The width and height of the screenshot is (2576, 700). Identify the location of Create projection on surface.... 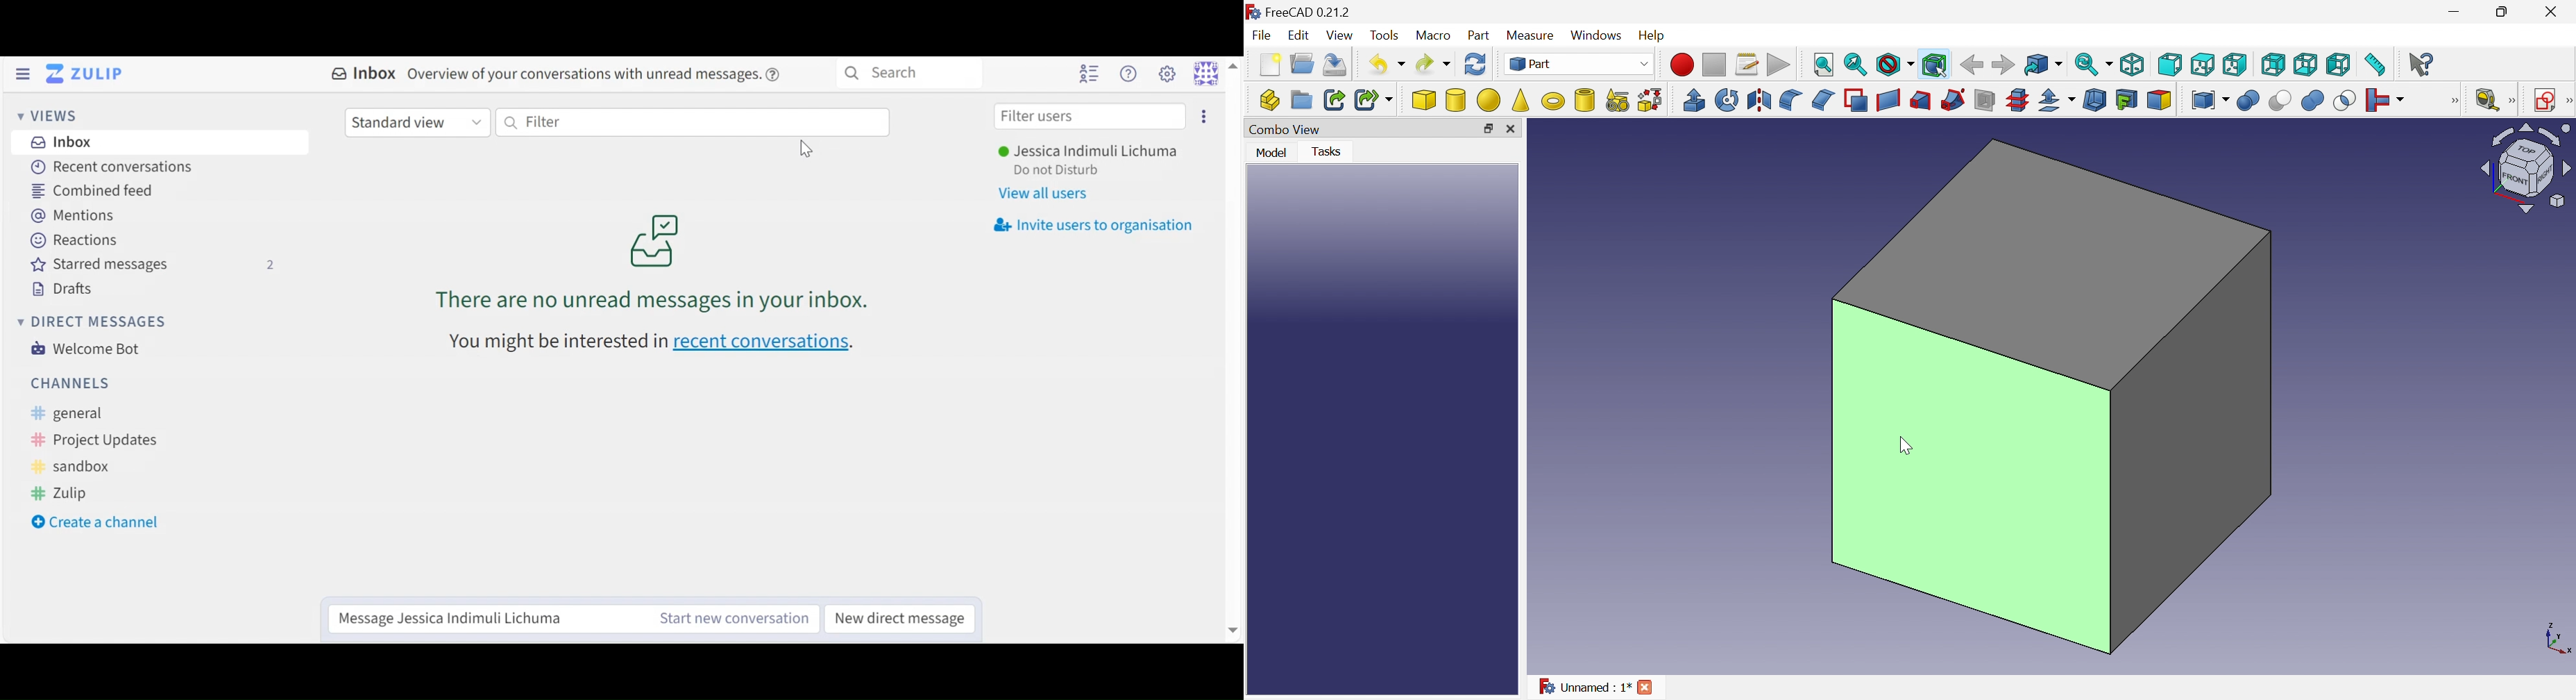
(2126, 99).